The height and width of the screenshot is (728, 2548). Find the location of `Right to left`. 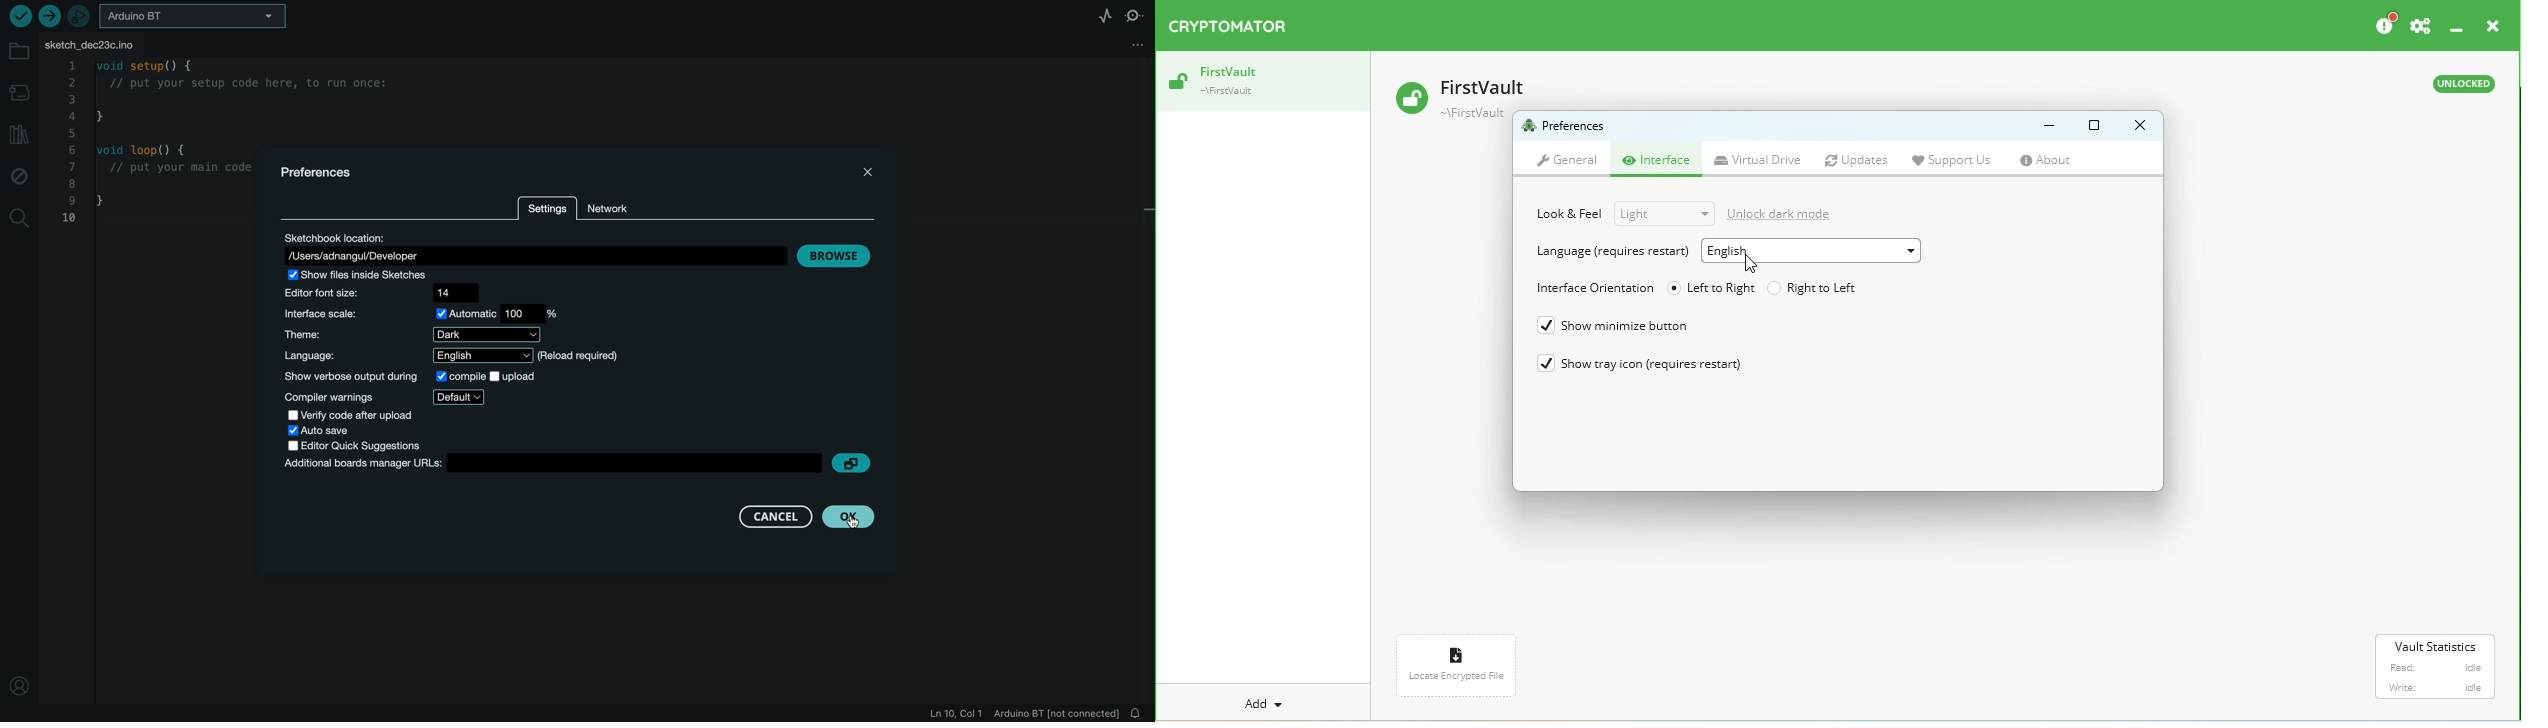

Right to left is located at coordinates (1814, 286).